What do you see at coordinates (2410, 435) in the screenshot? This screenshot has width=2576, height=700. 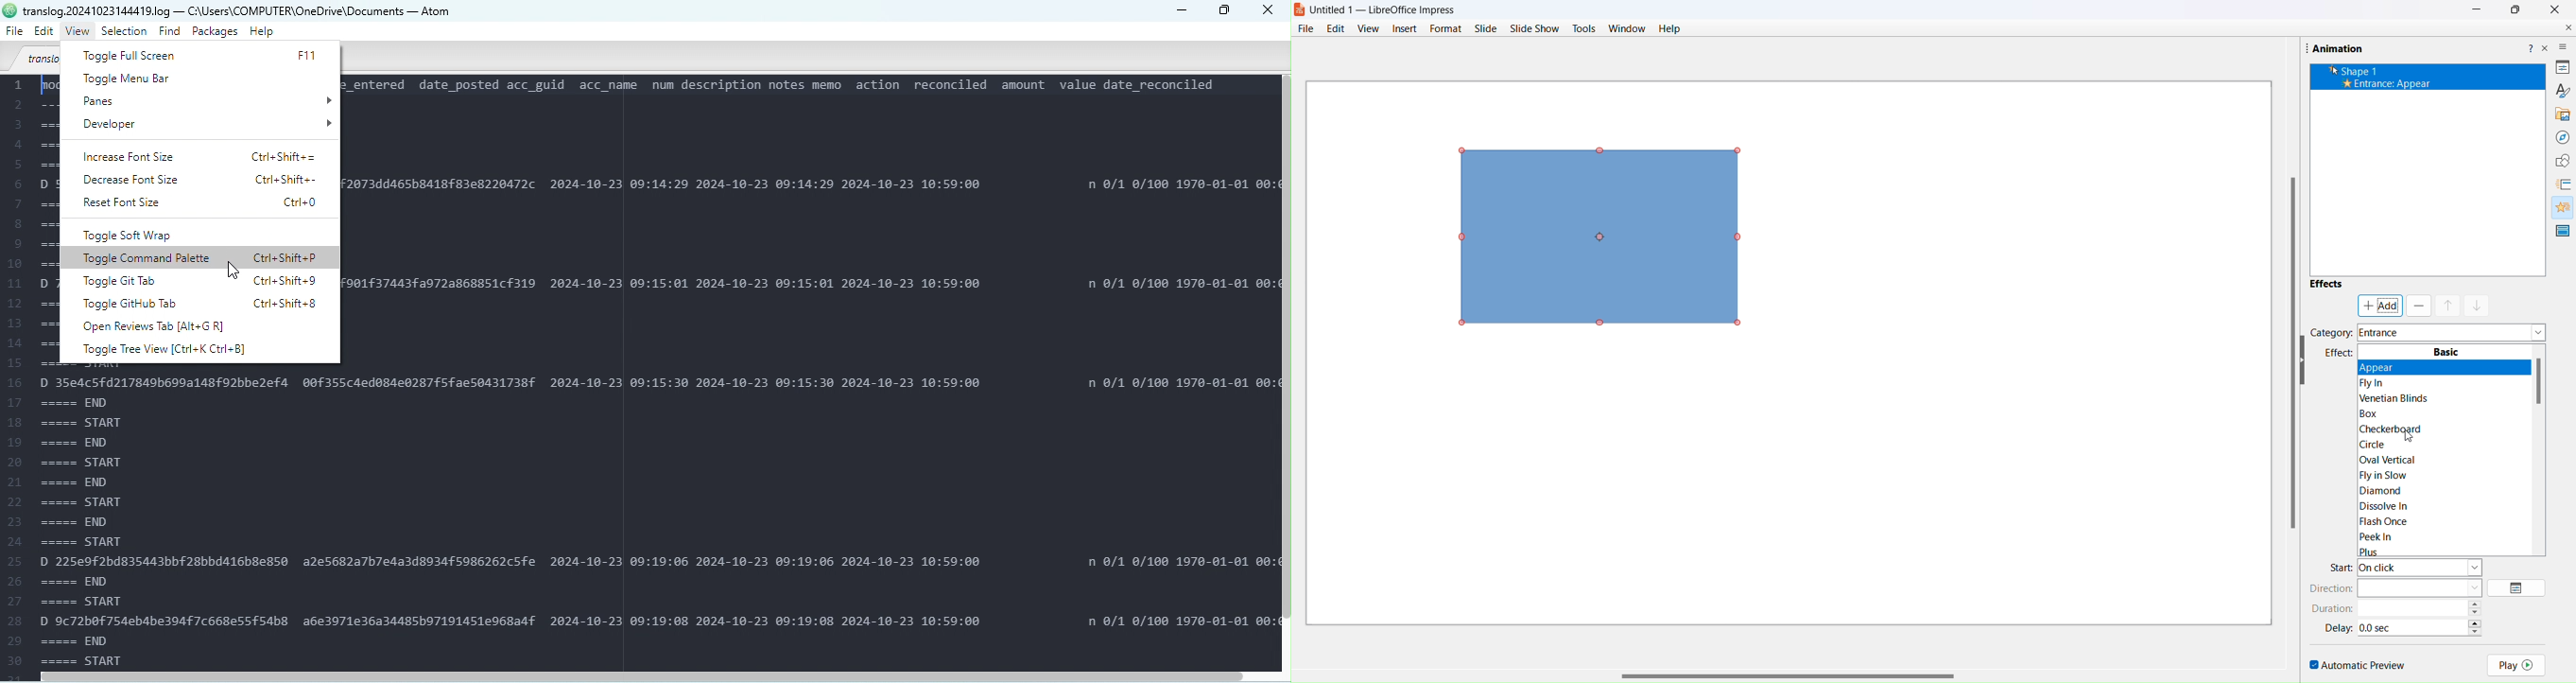 I see `cursor` at bounding box center [2410, 435].